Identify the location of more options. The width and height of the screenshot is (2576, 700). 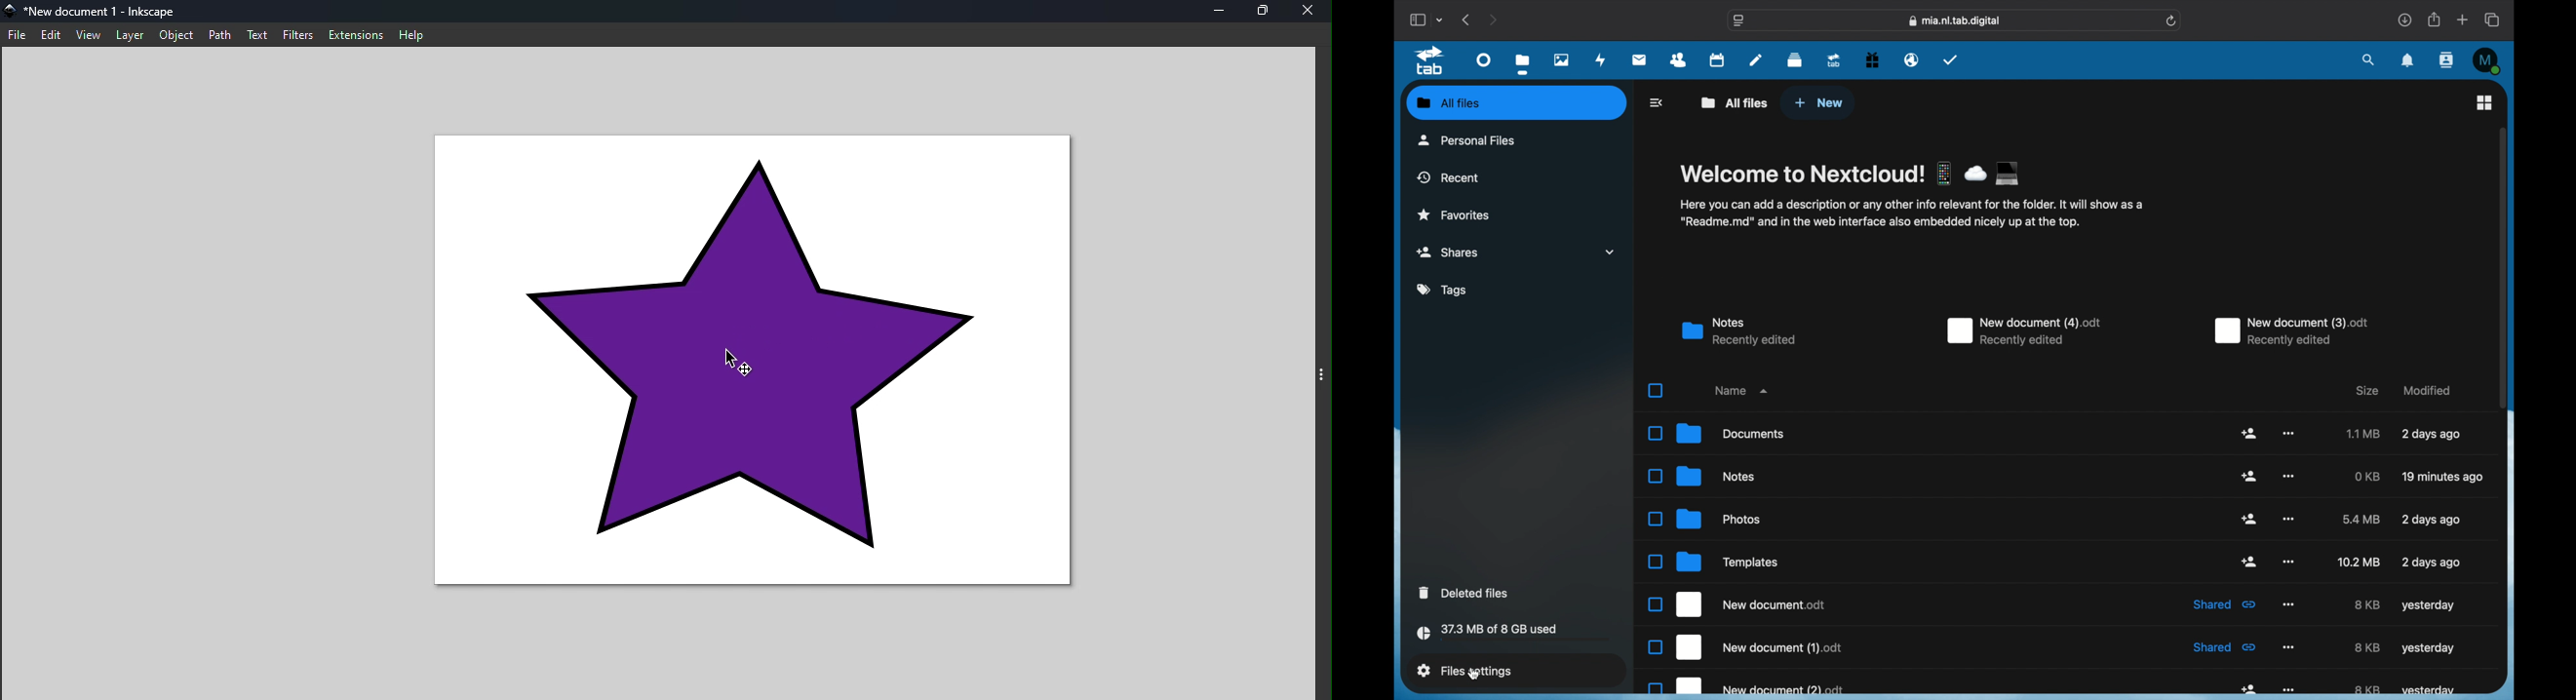
(2287, 603).